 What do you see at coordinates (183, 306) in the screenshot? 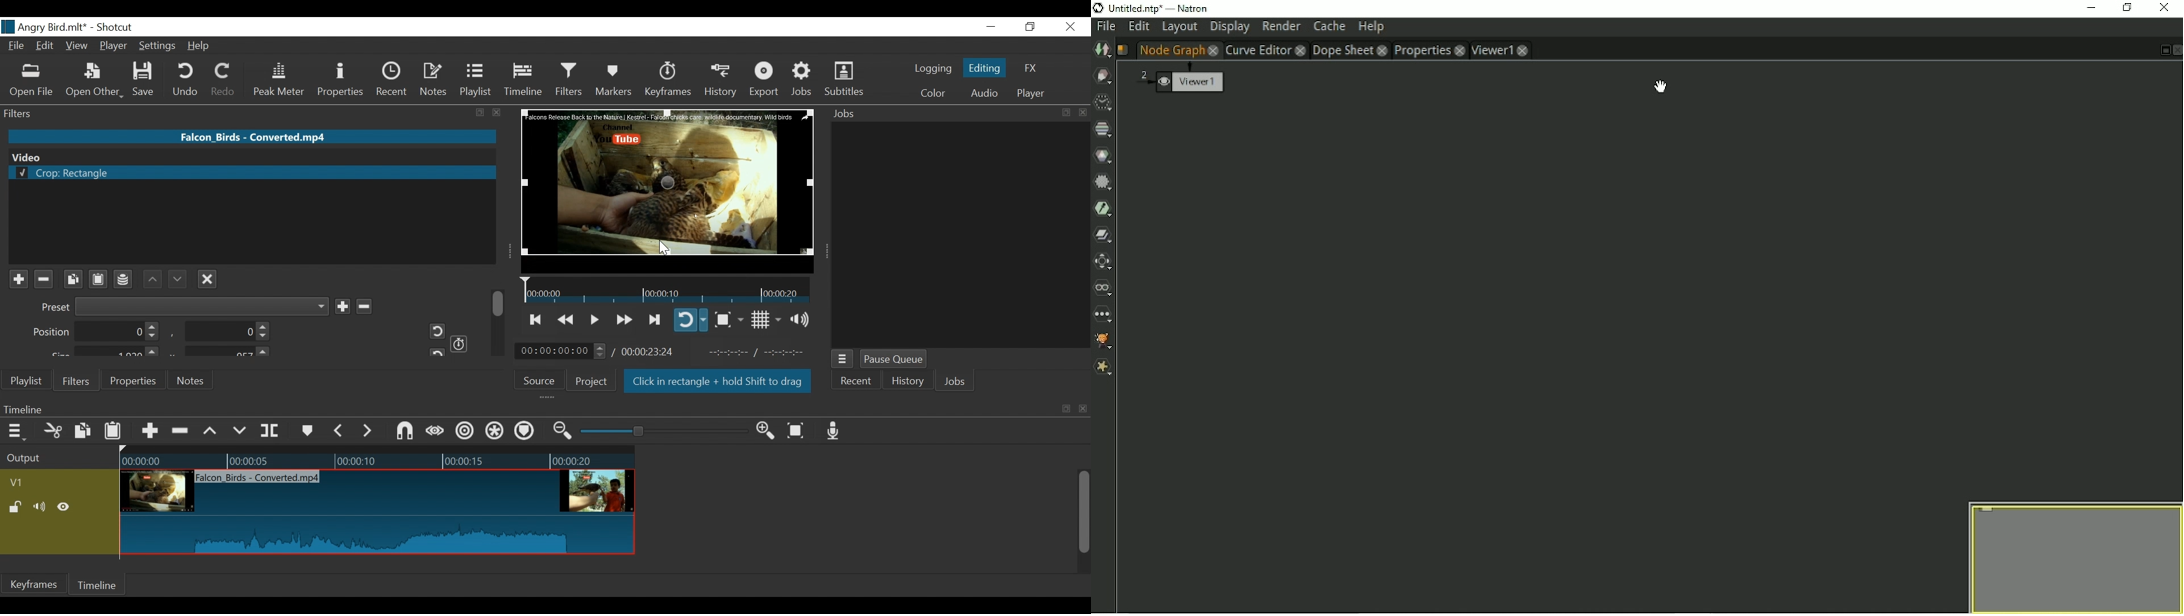
I see `Present` at bounding box center [183, 306].